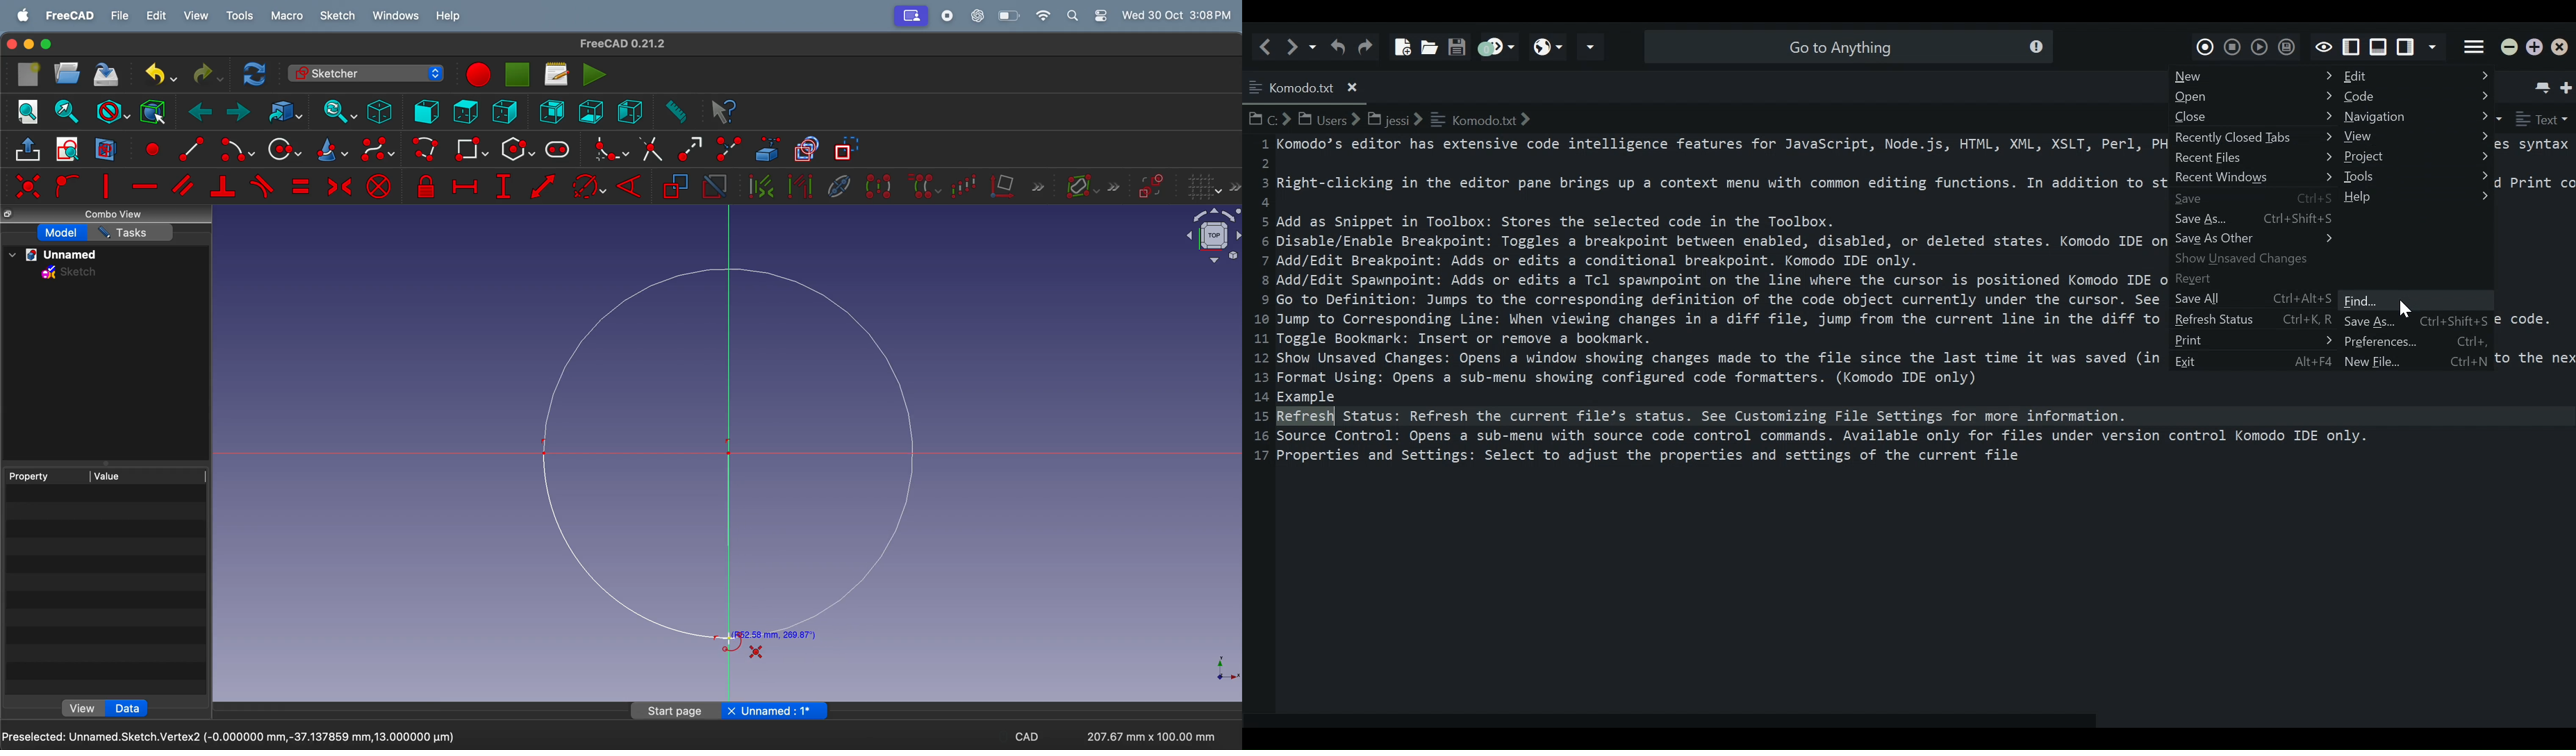 The width and height of the screenshot is (2576, 756). What do you see at coordinates (1010, 16) in the screenshot?
I see `battery` at bounding box center [1010, 16].